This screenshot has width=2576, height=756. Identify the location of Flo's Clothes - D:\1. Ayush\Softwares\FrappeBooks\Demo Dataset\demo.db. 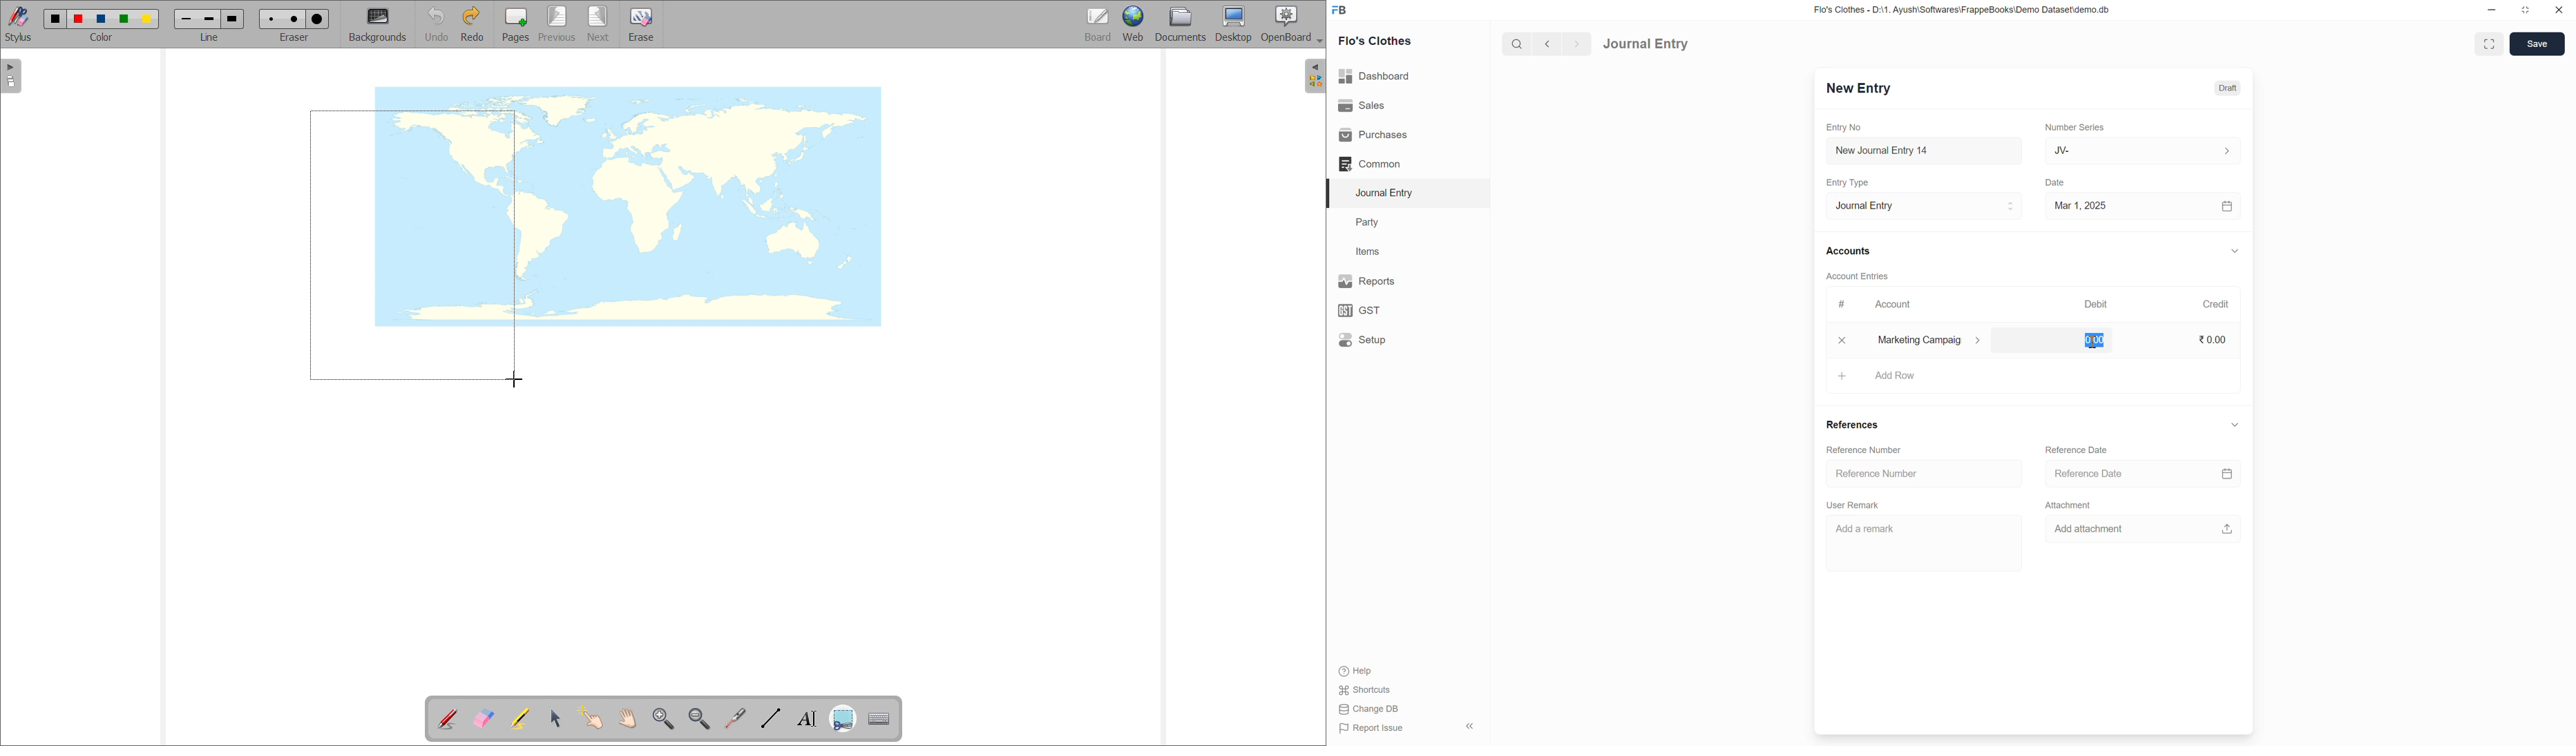
(1965, 9).